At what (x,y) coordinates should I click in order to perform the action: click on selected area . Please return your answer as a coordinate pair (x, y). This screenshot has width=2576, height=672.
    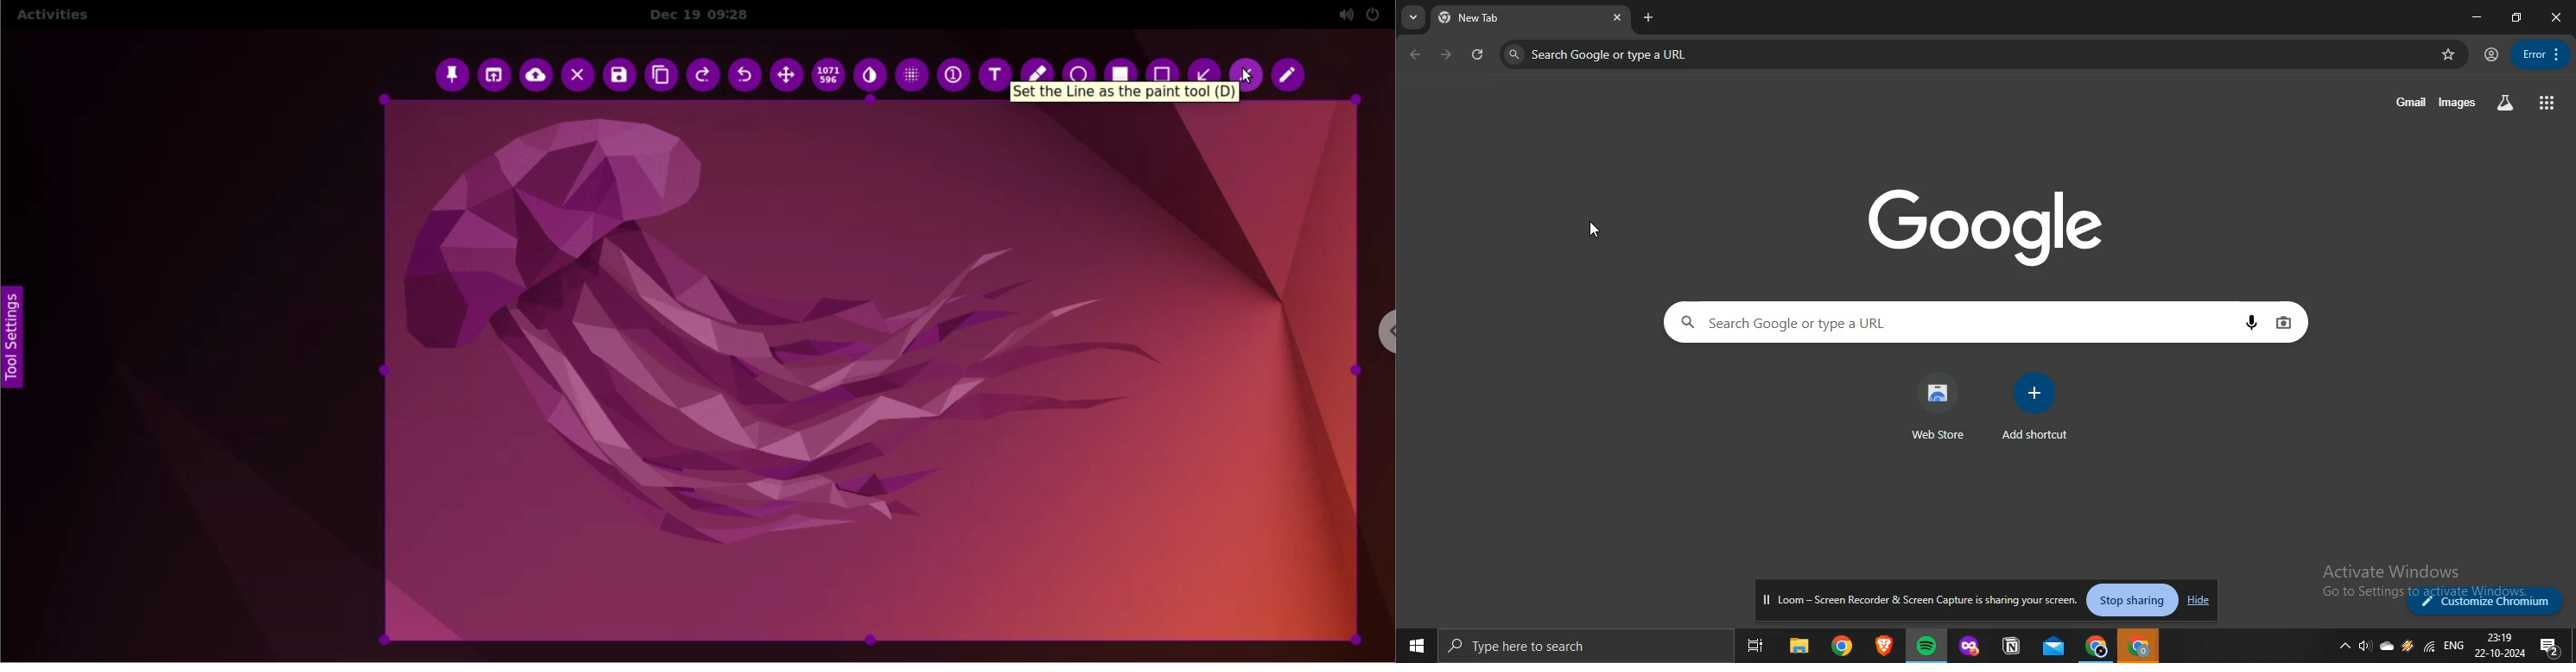
    Looking at the image, I should click on (869, 371).